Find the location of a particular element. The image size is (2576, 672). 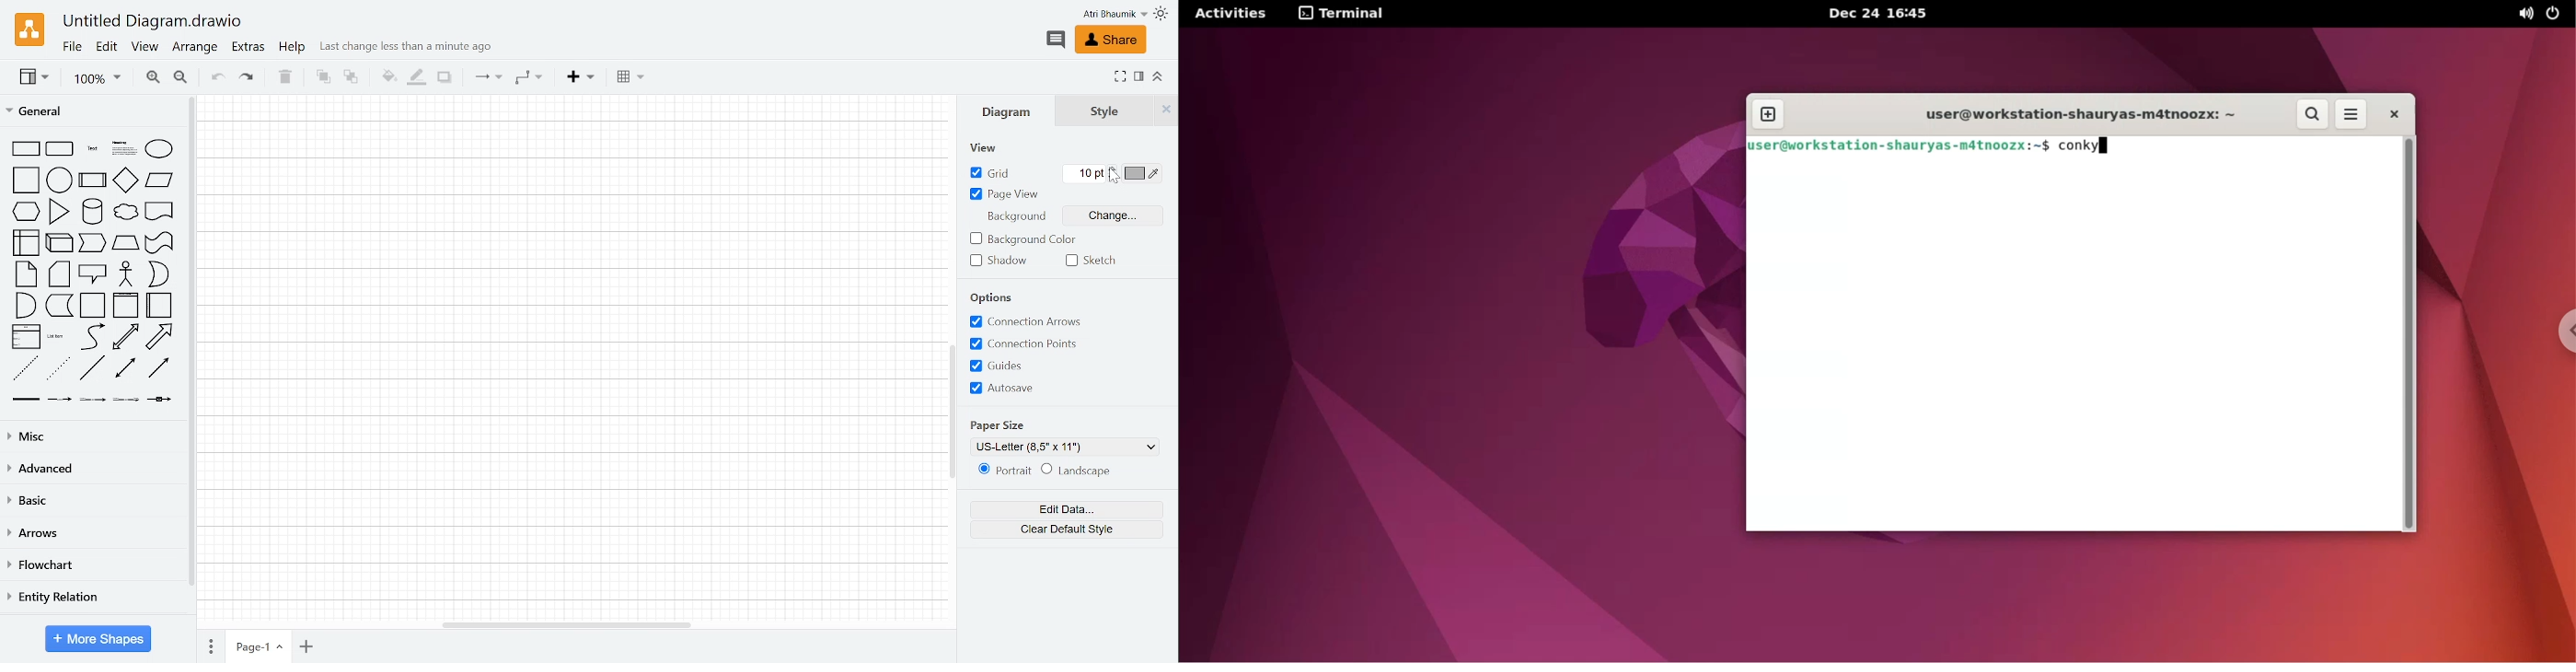

Sketch is located at coordinates (1090, 261).